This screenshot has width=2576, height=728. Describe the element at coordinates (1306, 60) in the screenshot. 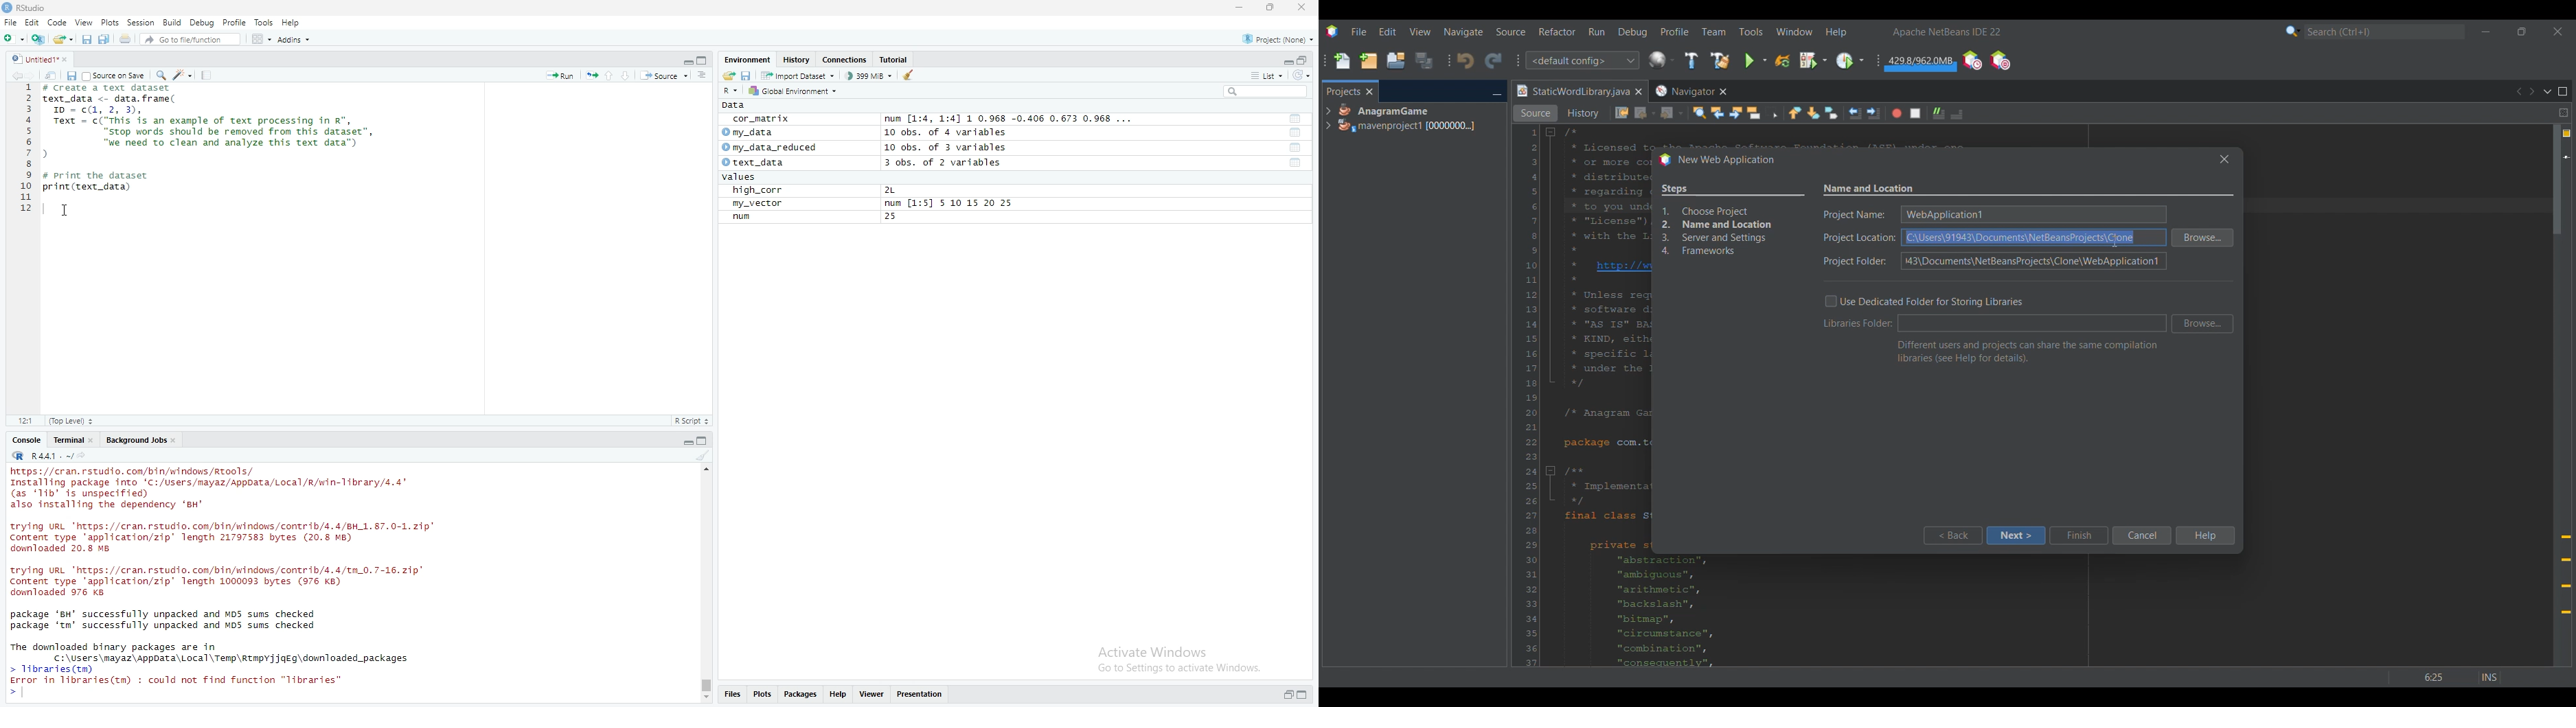

I see `collapse` at that location.